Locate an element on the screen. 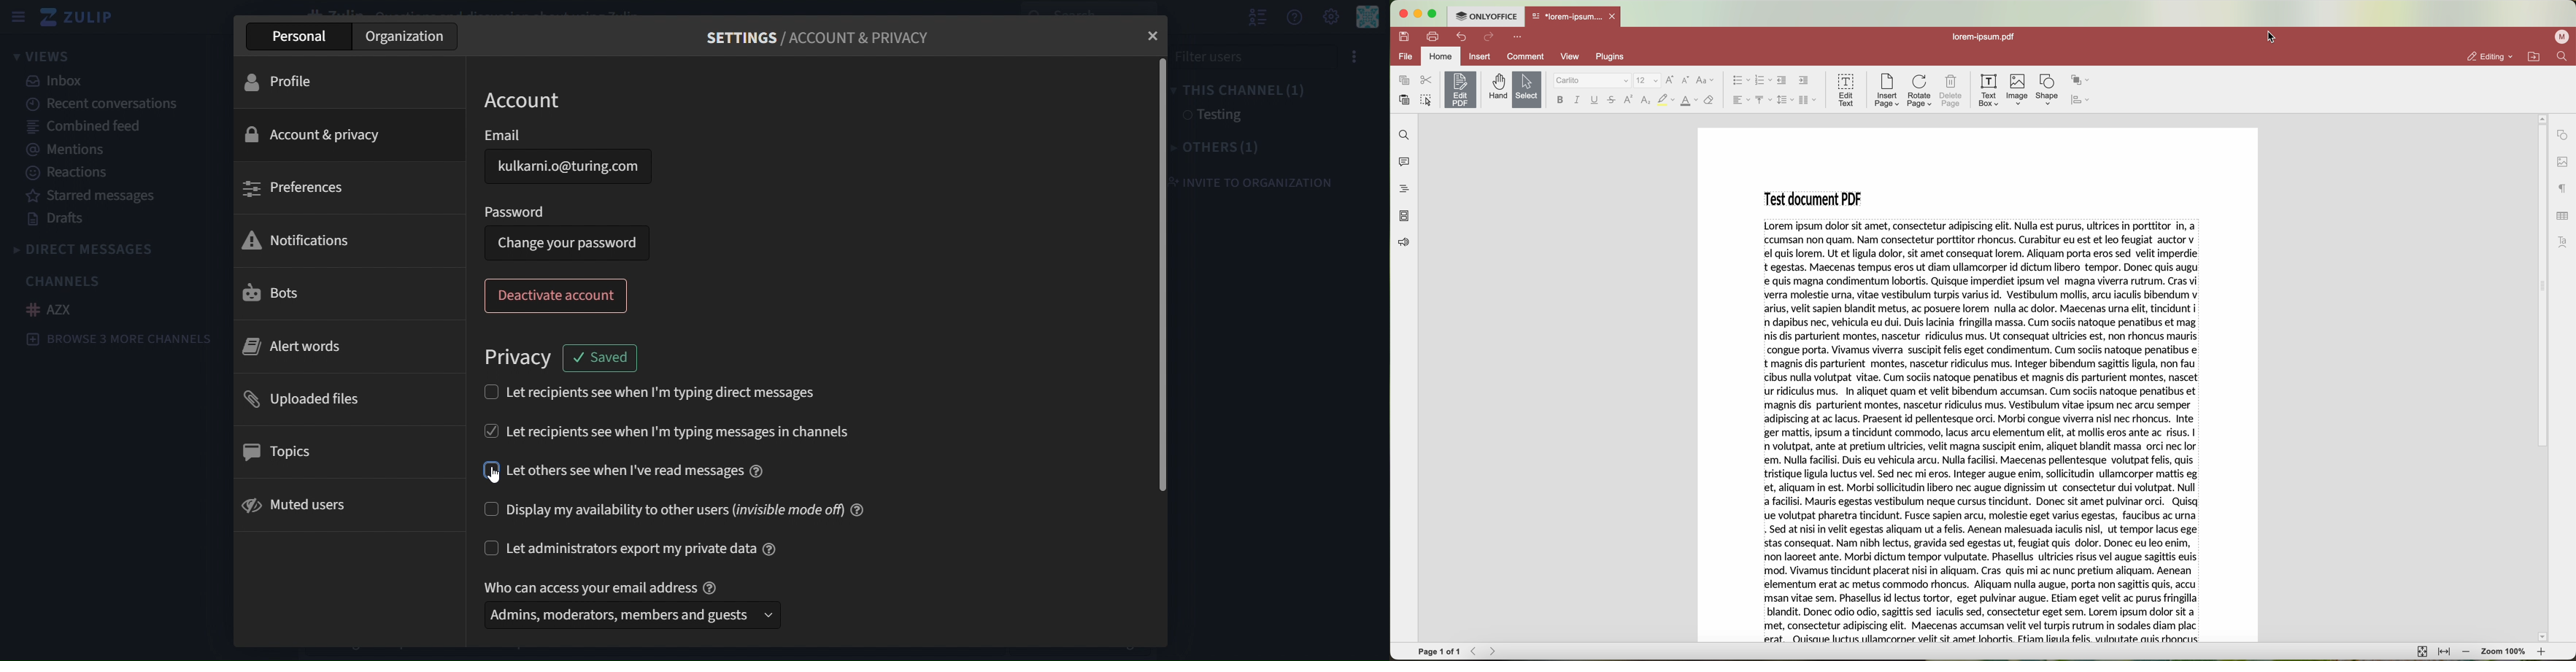 Image resolution: width=2576 pixels, height=672 pixels. image is located at coordinates (2018, 90).